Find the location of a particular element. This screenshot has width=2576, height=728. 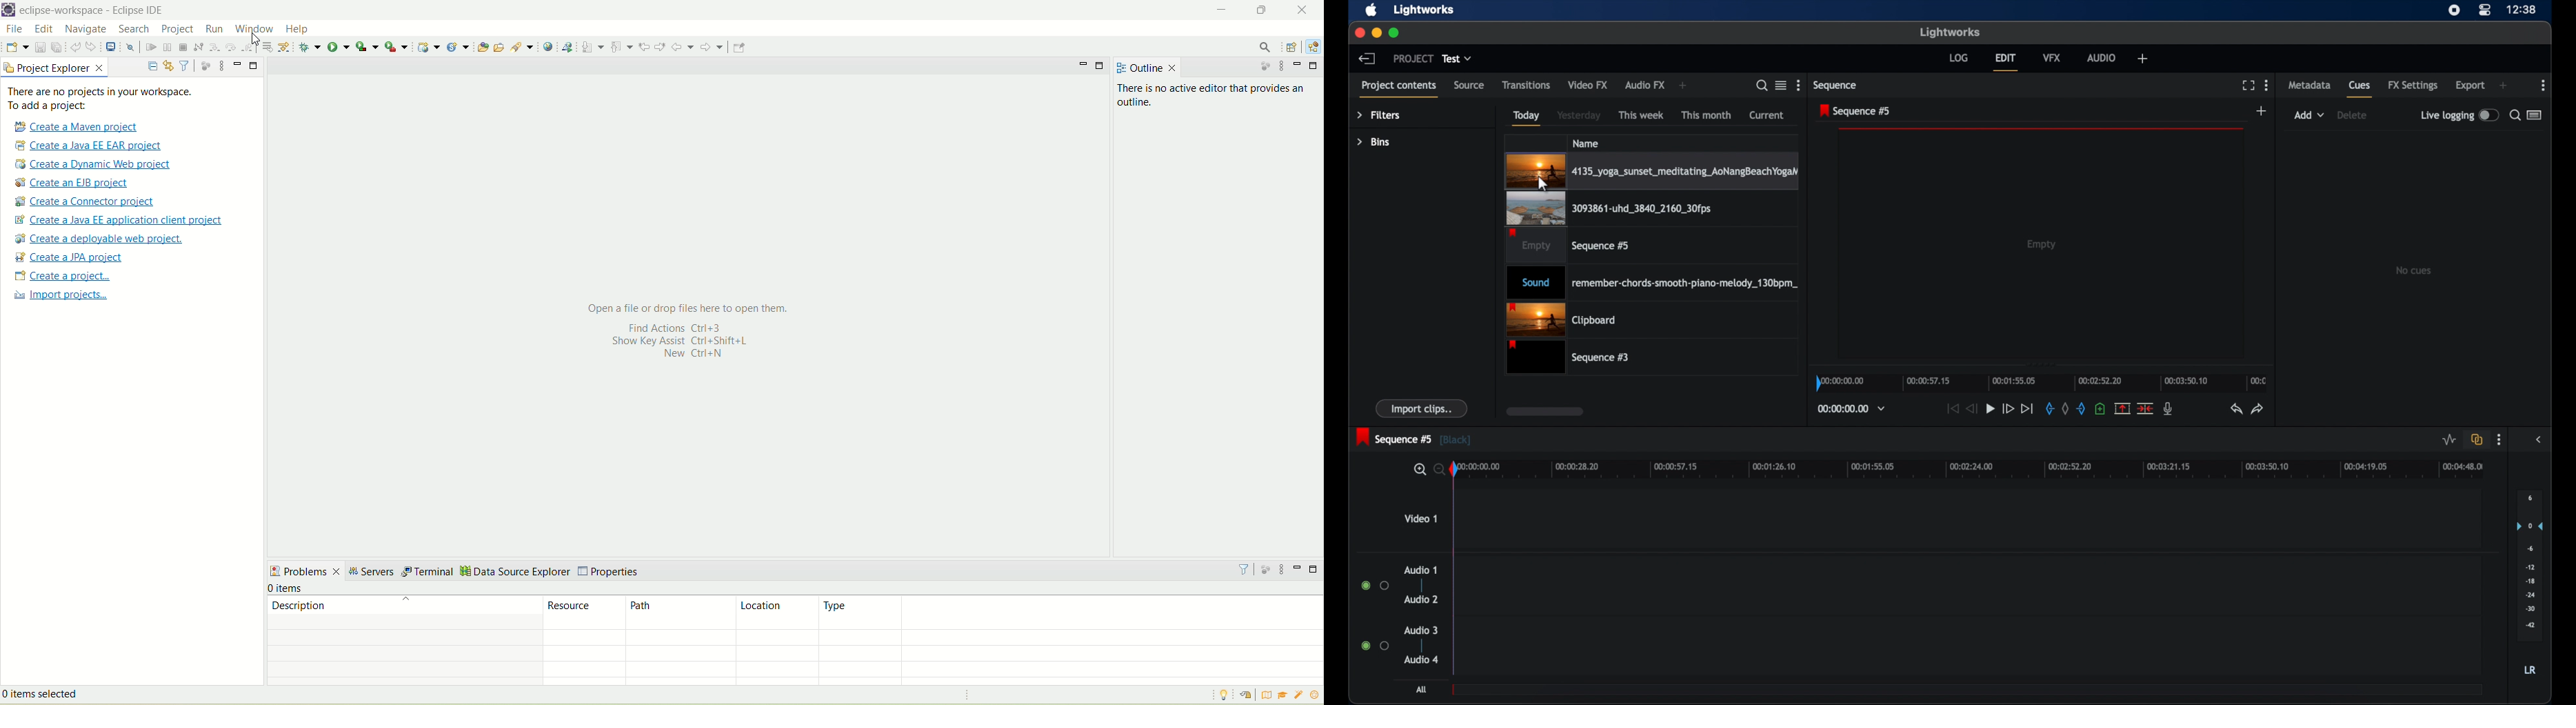

restore welcome is located at coordinates (1251, 696).